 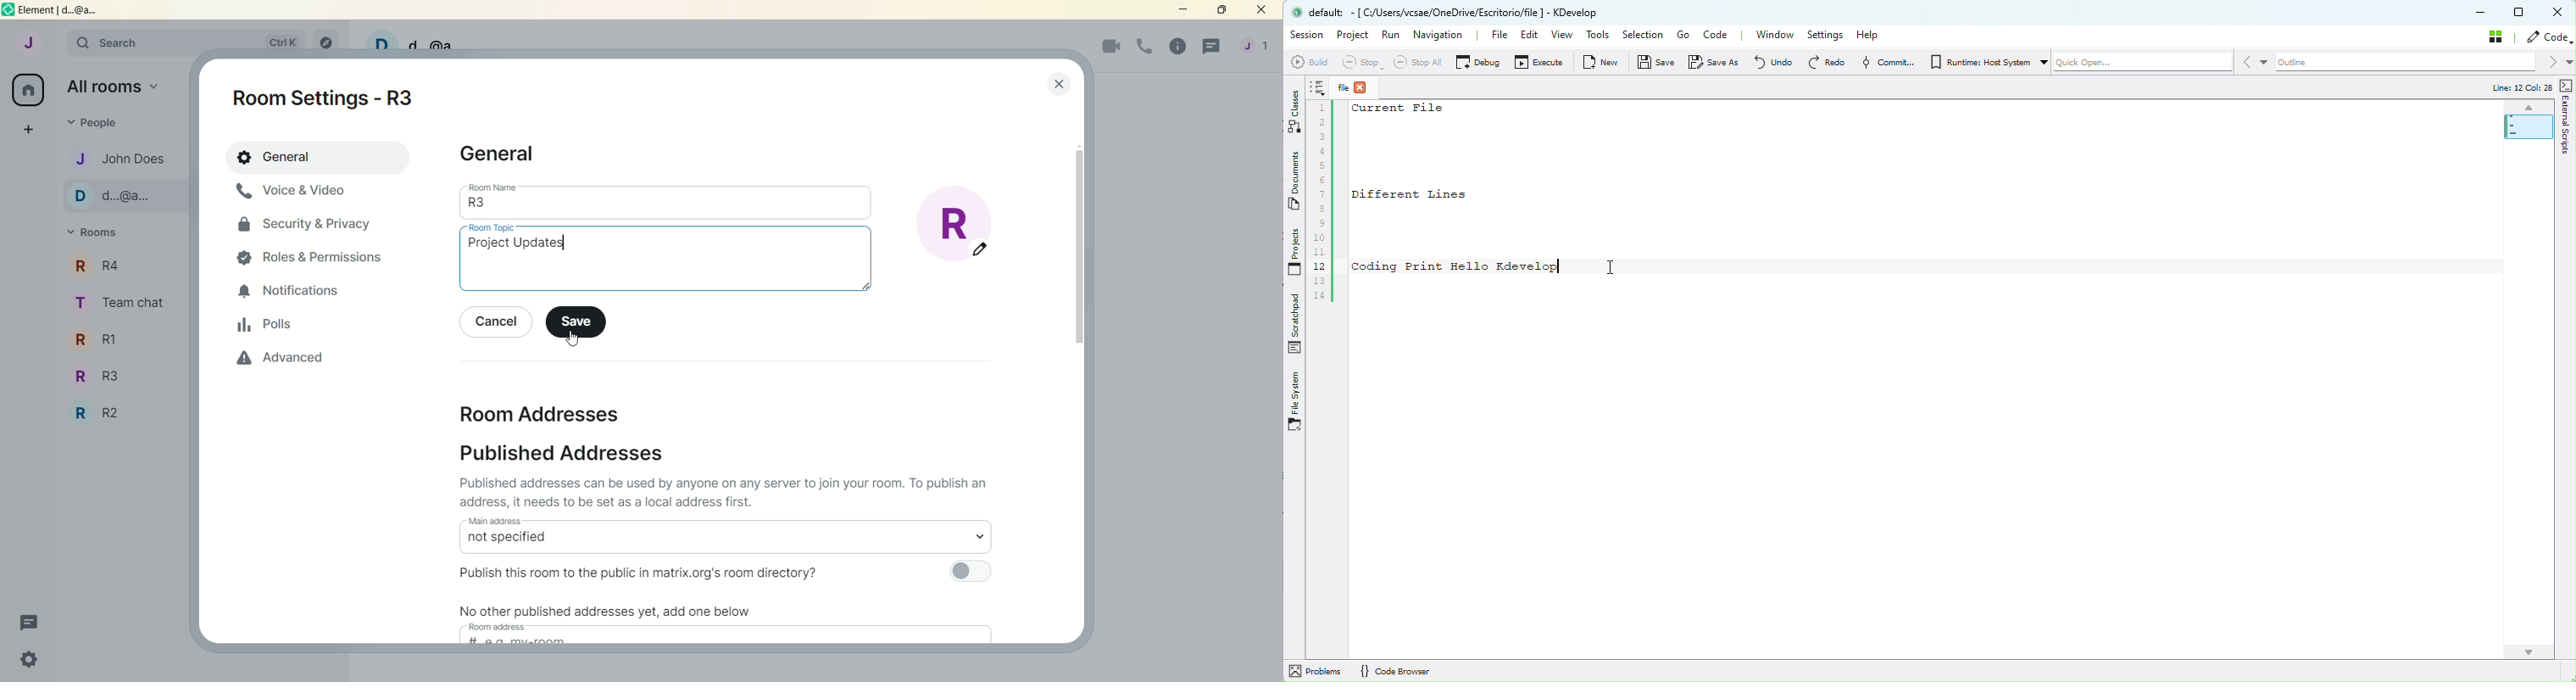 I want to click on vertical scroll bar, so click(x=1076, y=248).